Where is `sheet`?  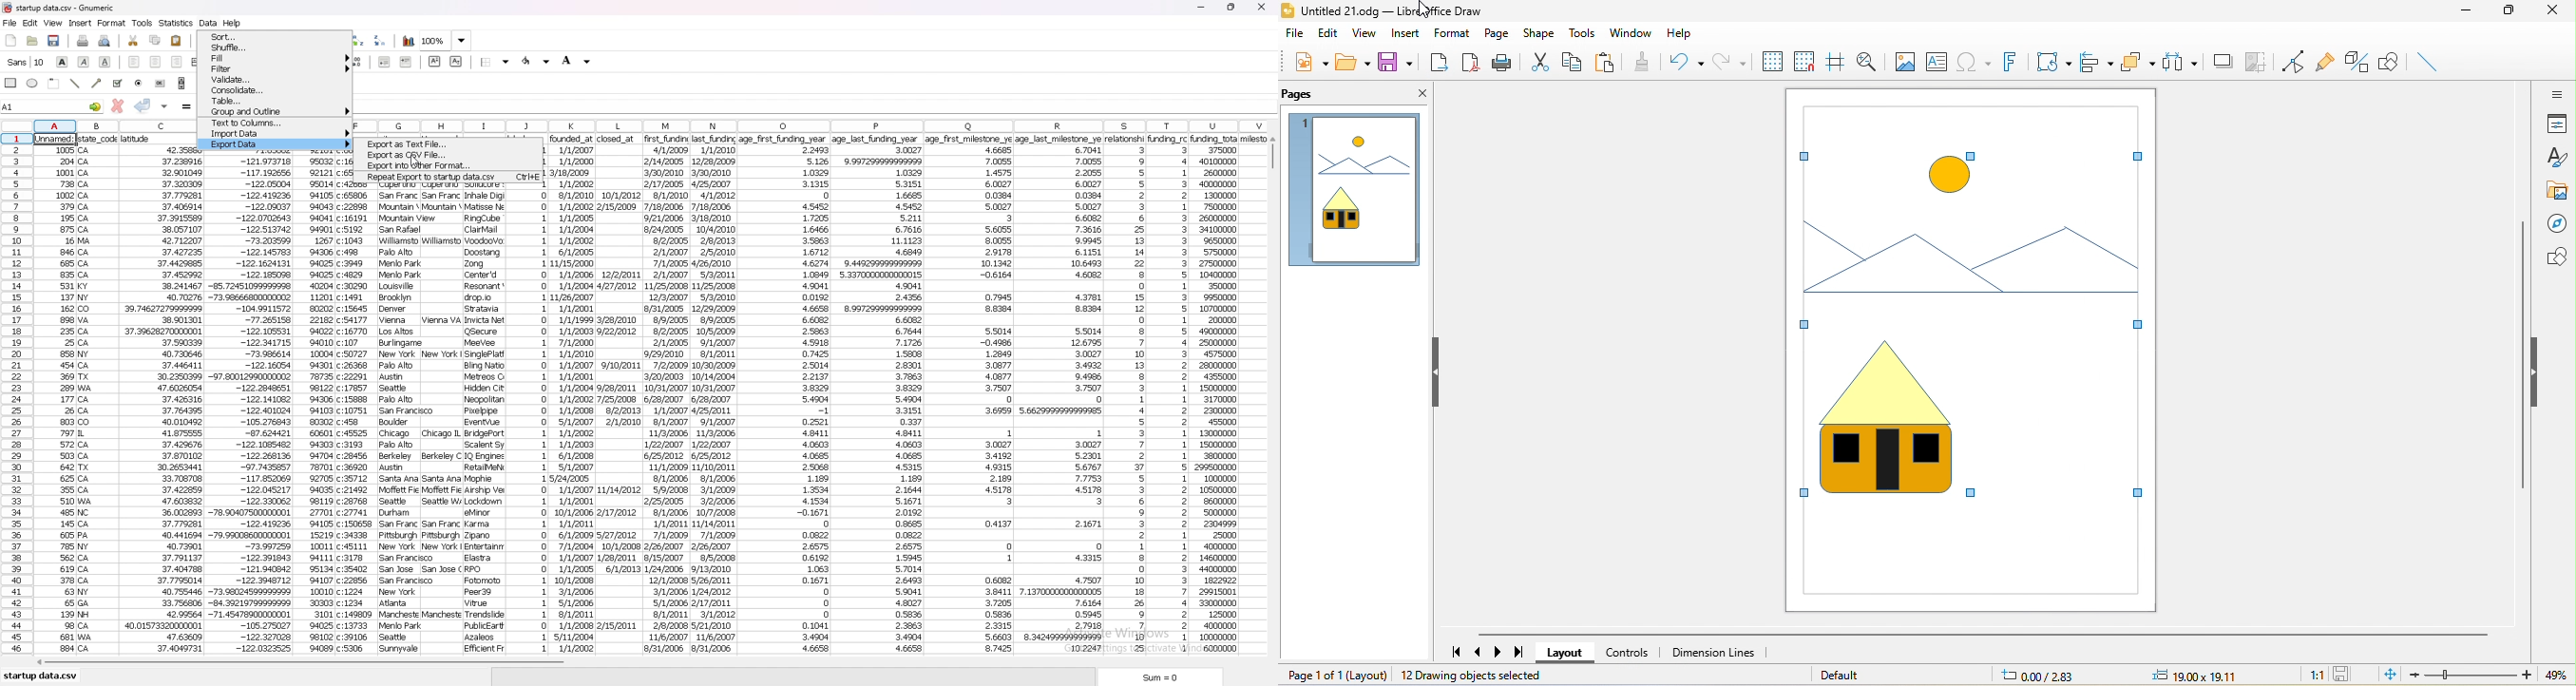
sheet is located at coordinates (41, 677).